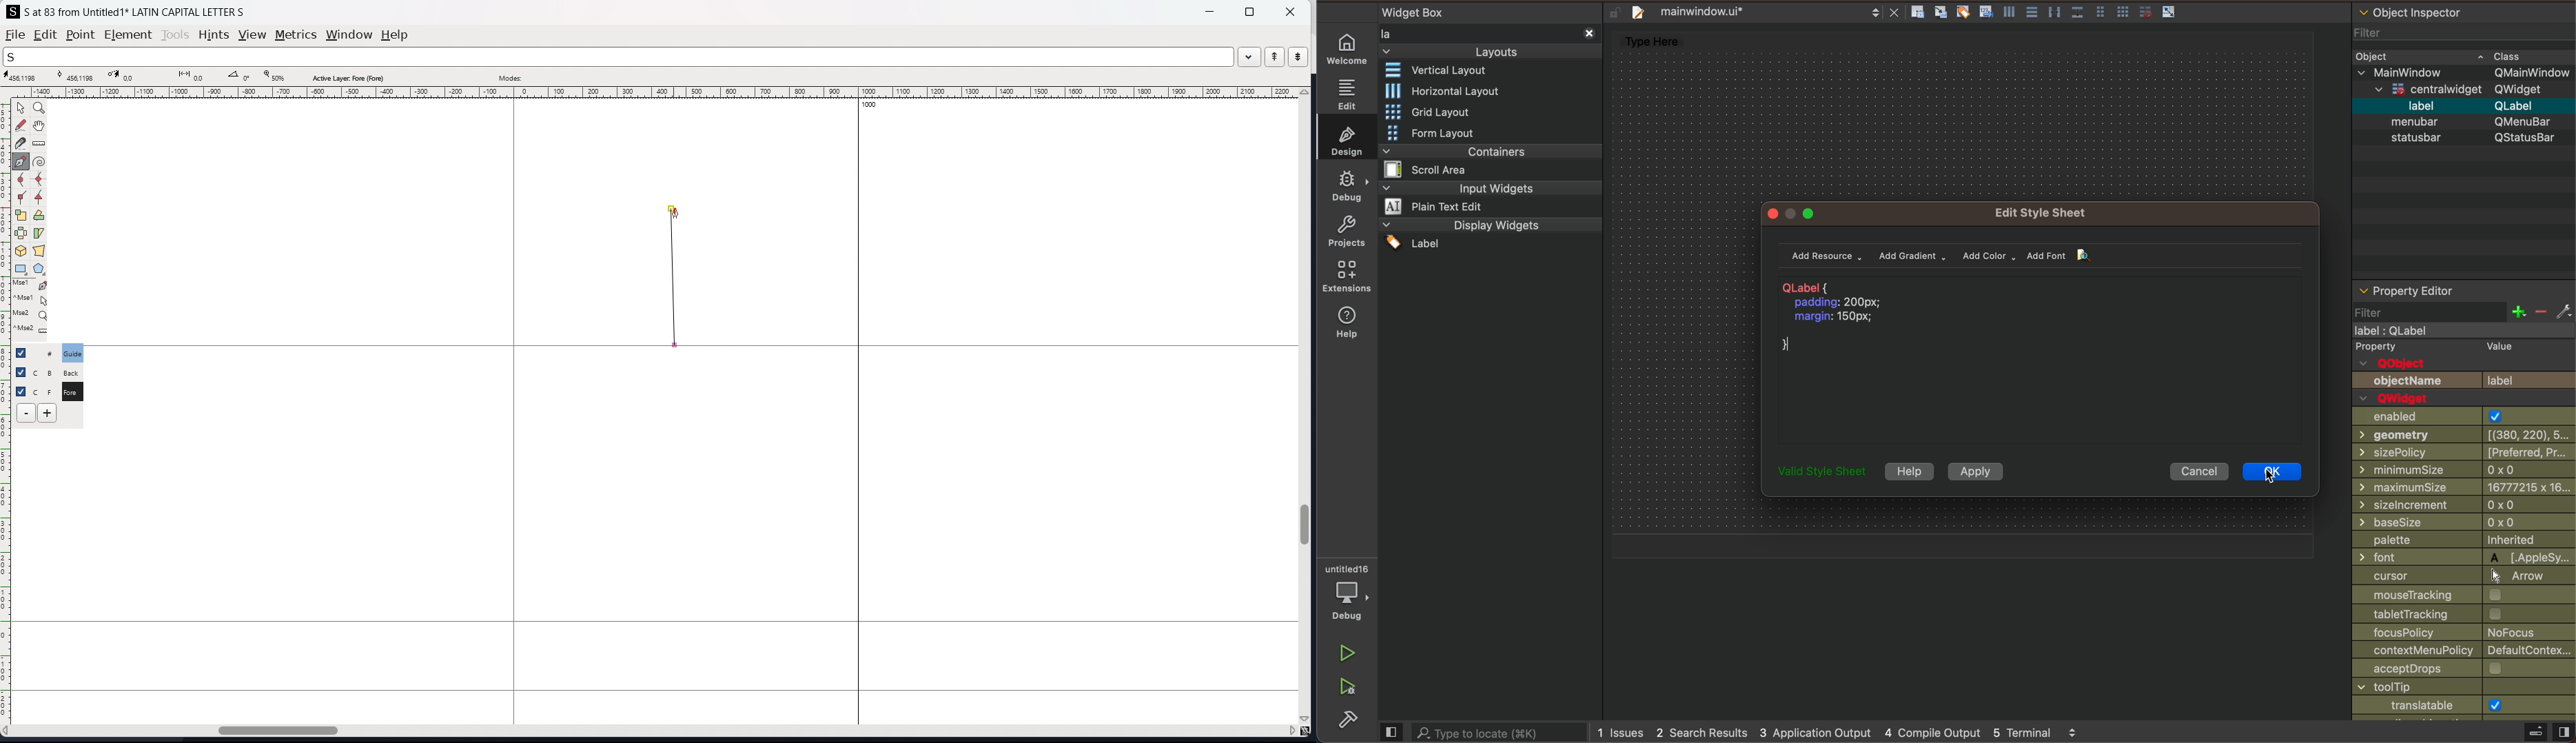 The height and width of the screenshot is (756, 2576). Describe the element at coordinates (1347, 325) in the screenshot. I see `help` at that location.